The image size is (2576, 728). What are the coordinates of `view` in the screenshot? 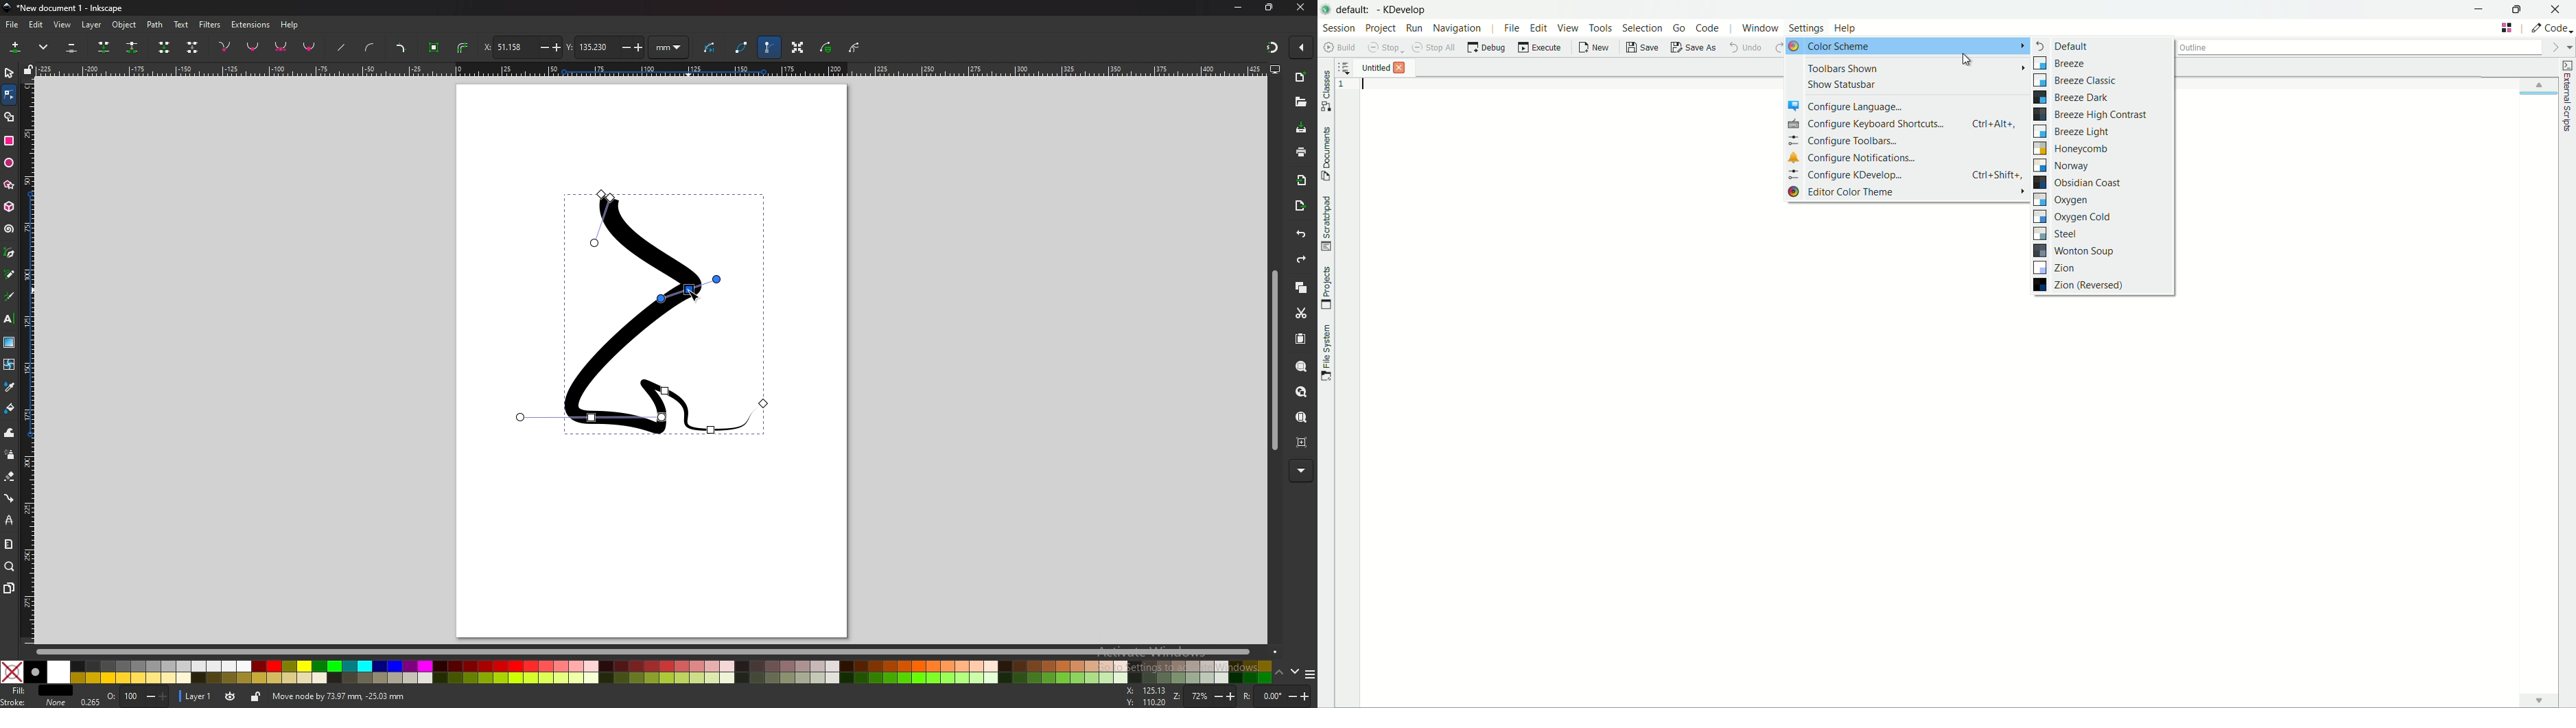 It's located at (65, 24).